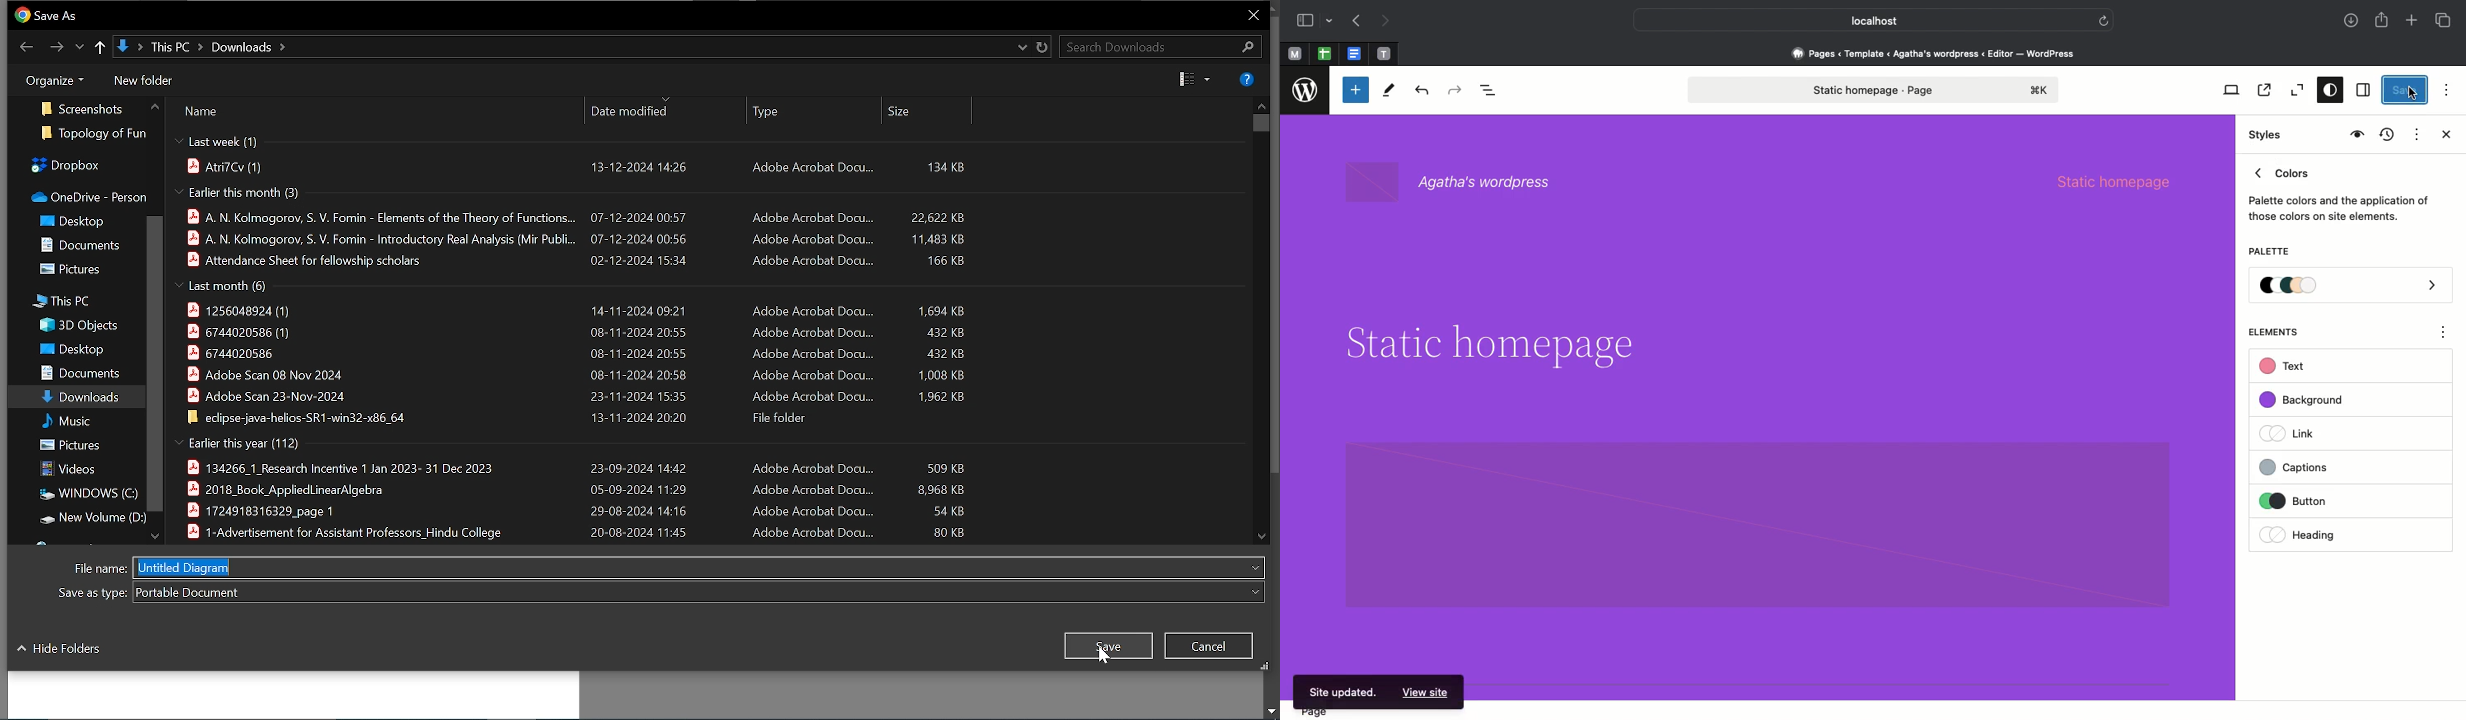 The height and width of the screenshot is (728, 2492). Describe the element at coordinates (636, 397) in the screenshot. I see `23-11-2024 15:35` at that location.